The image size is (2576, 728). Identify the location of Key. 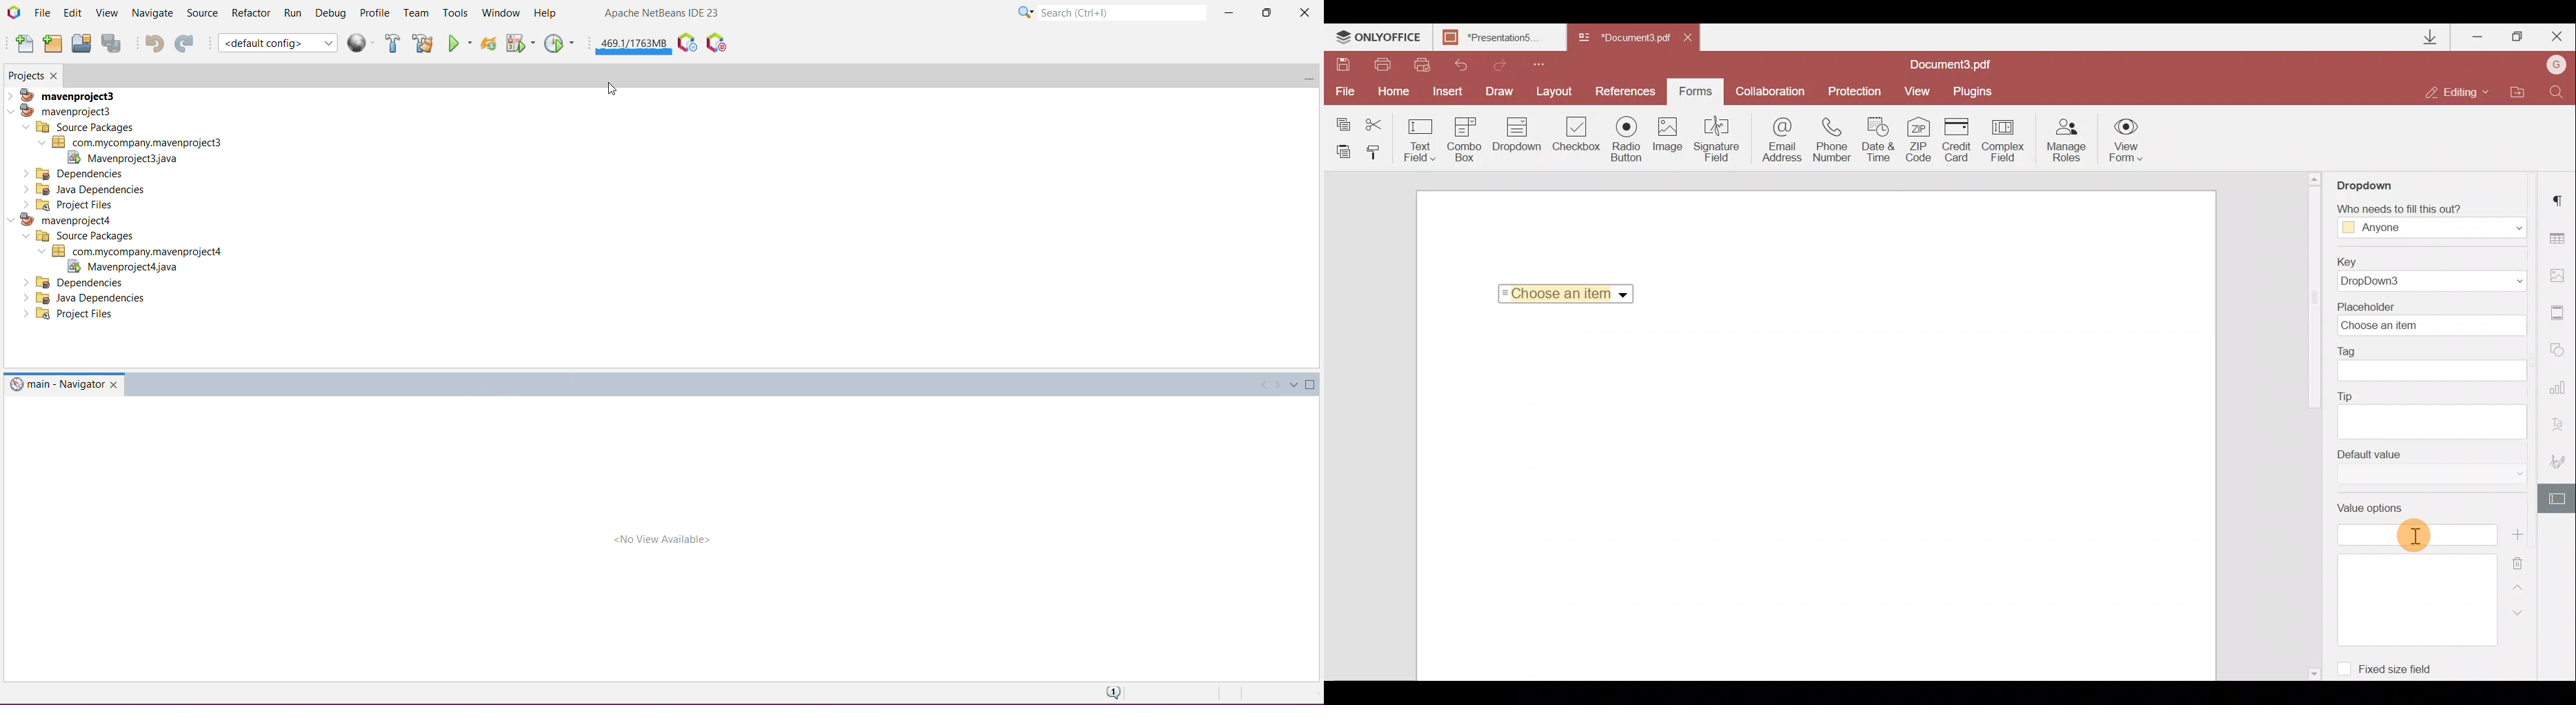
(2436, 273).